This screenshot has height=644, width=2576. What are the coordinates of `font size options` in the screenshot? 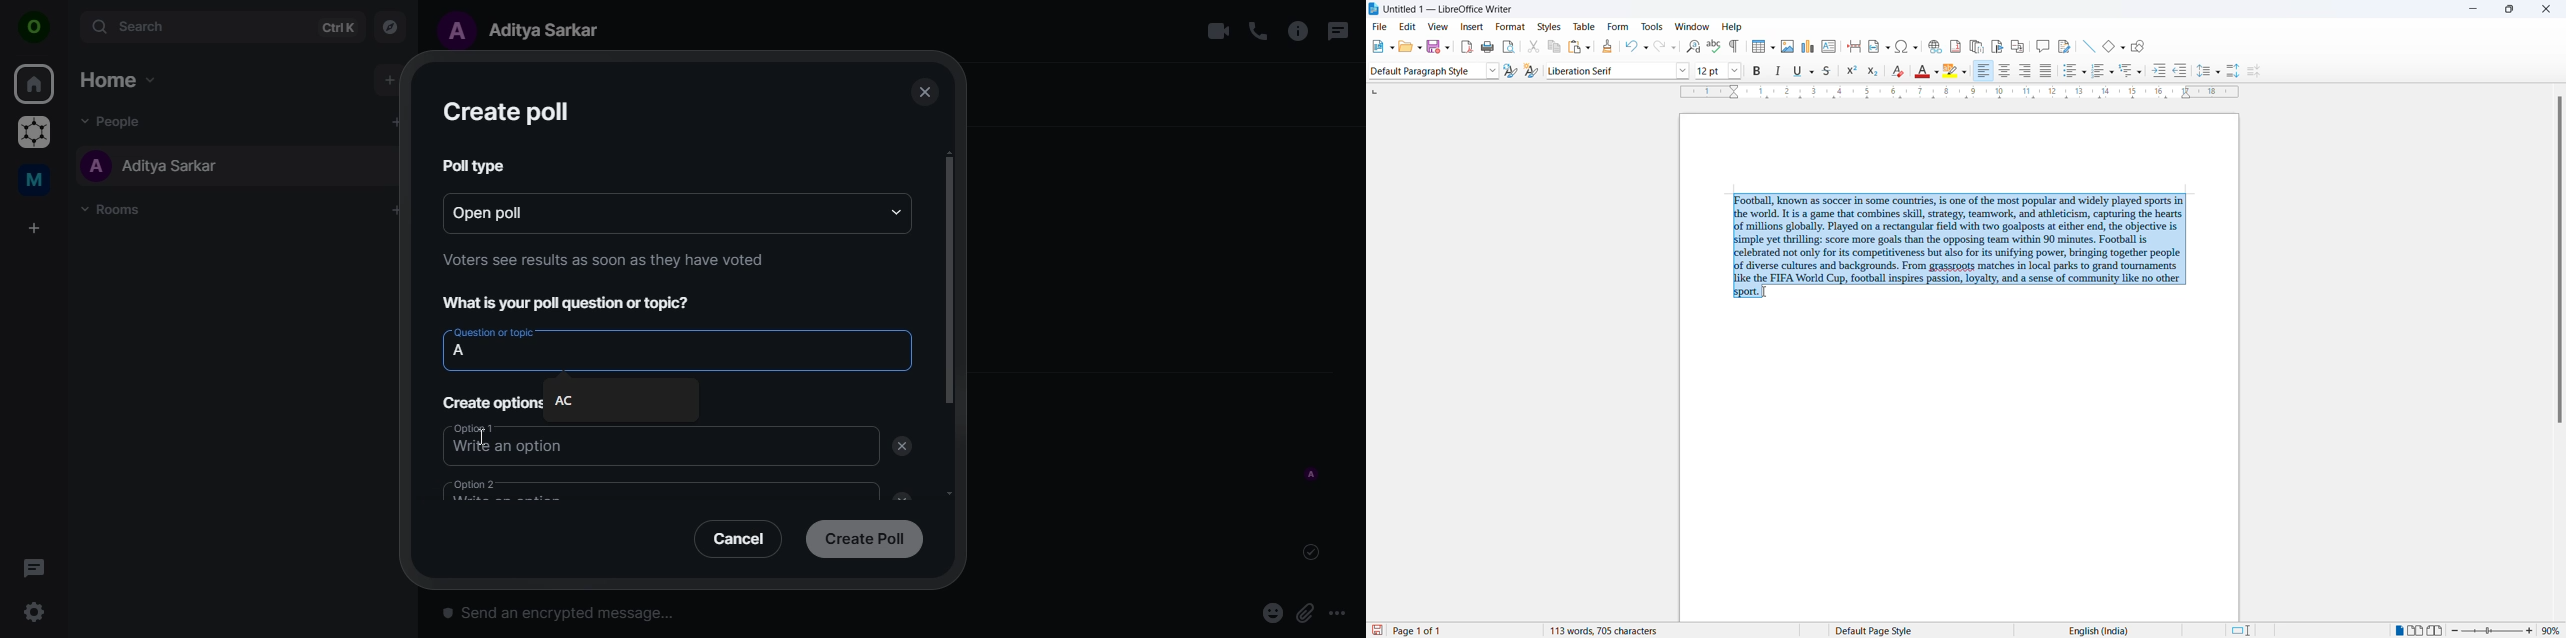 It's located at (1735, 71).